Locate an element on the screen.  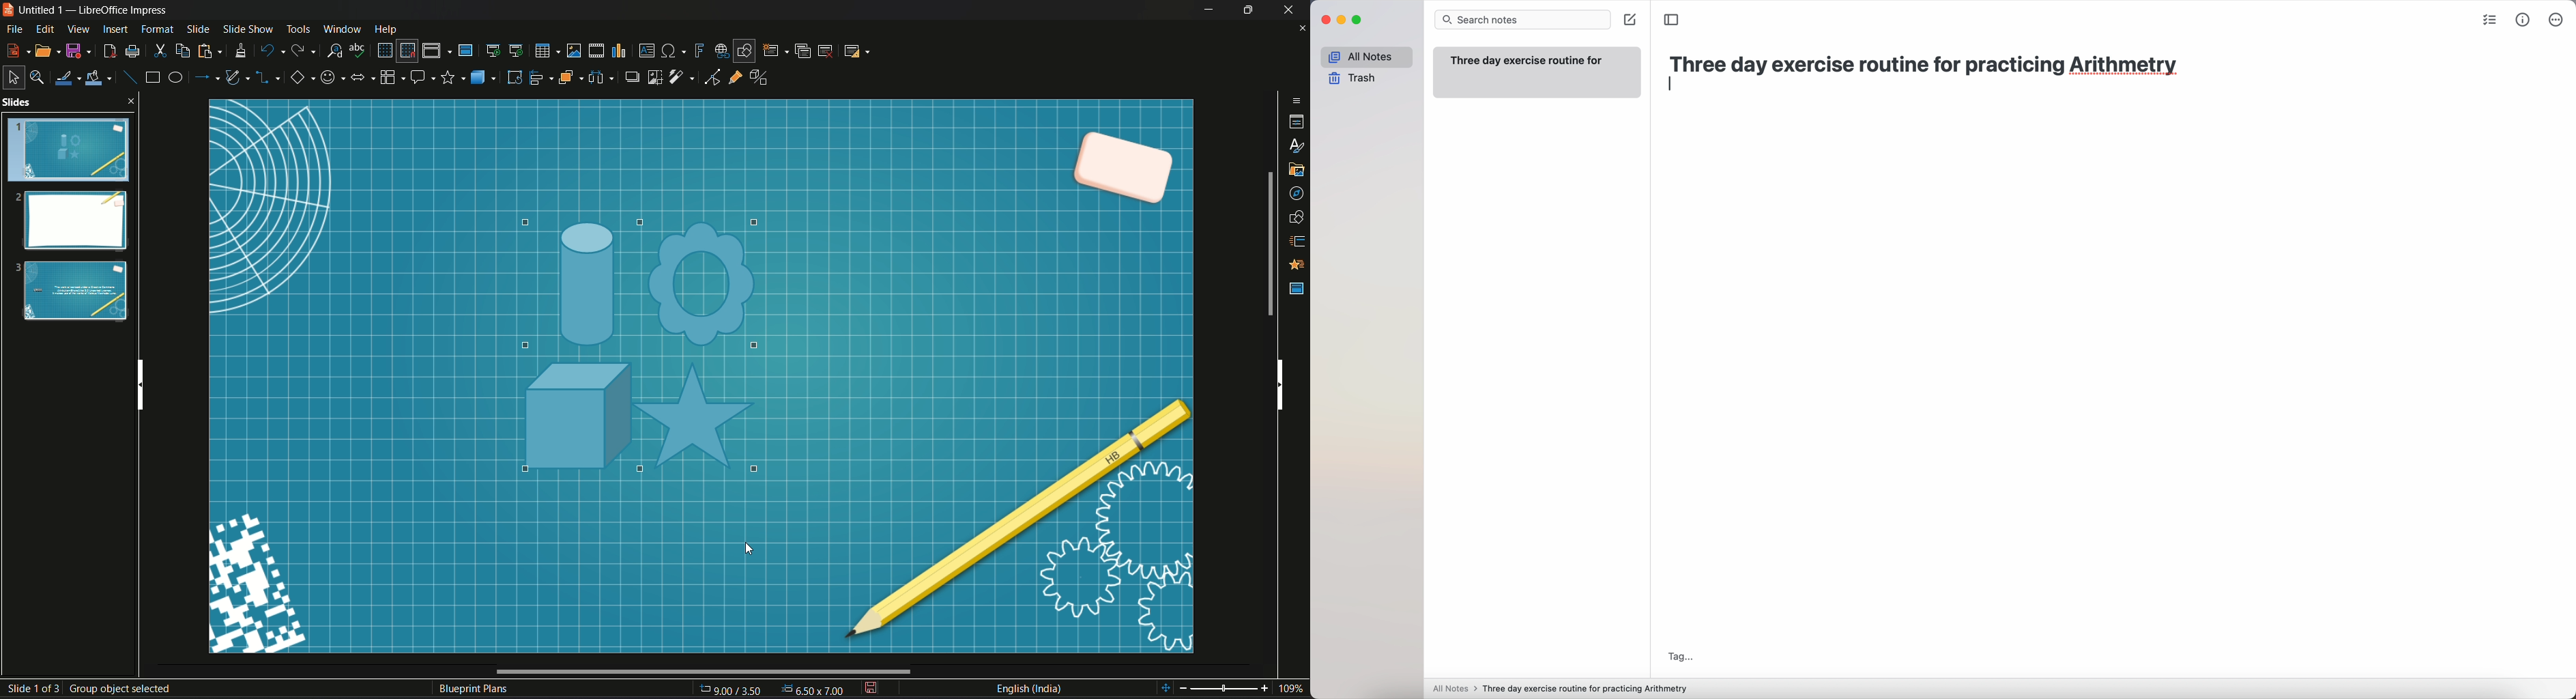
symbol shape is located at coordinates (331, 79).